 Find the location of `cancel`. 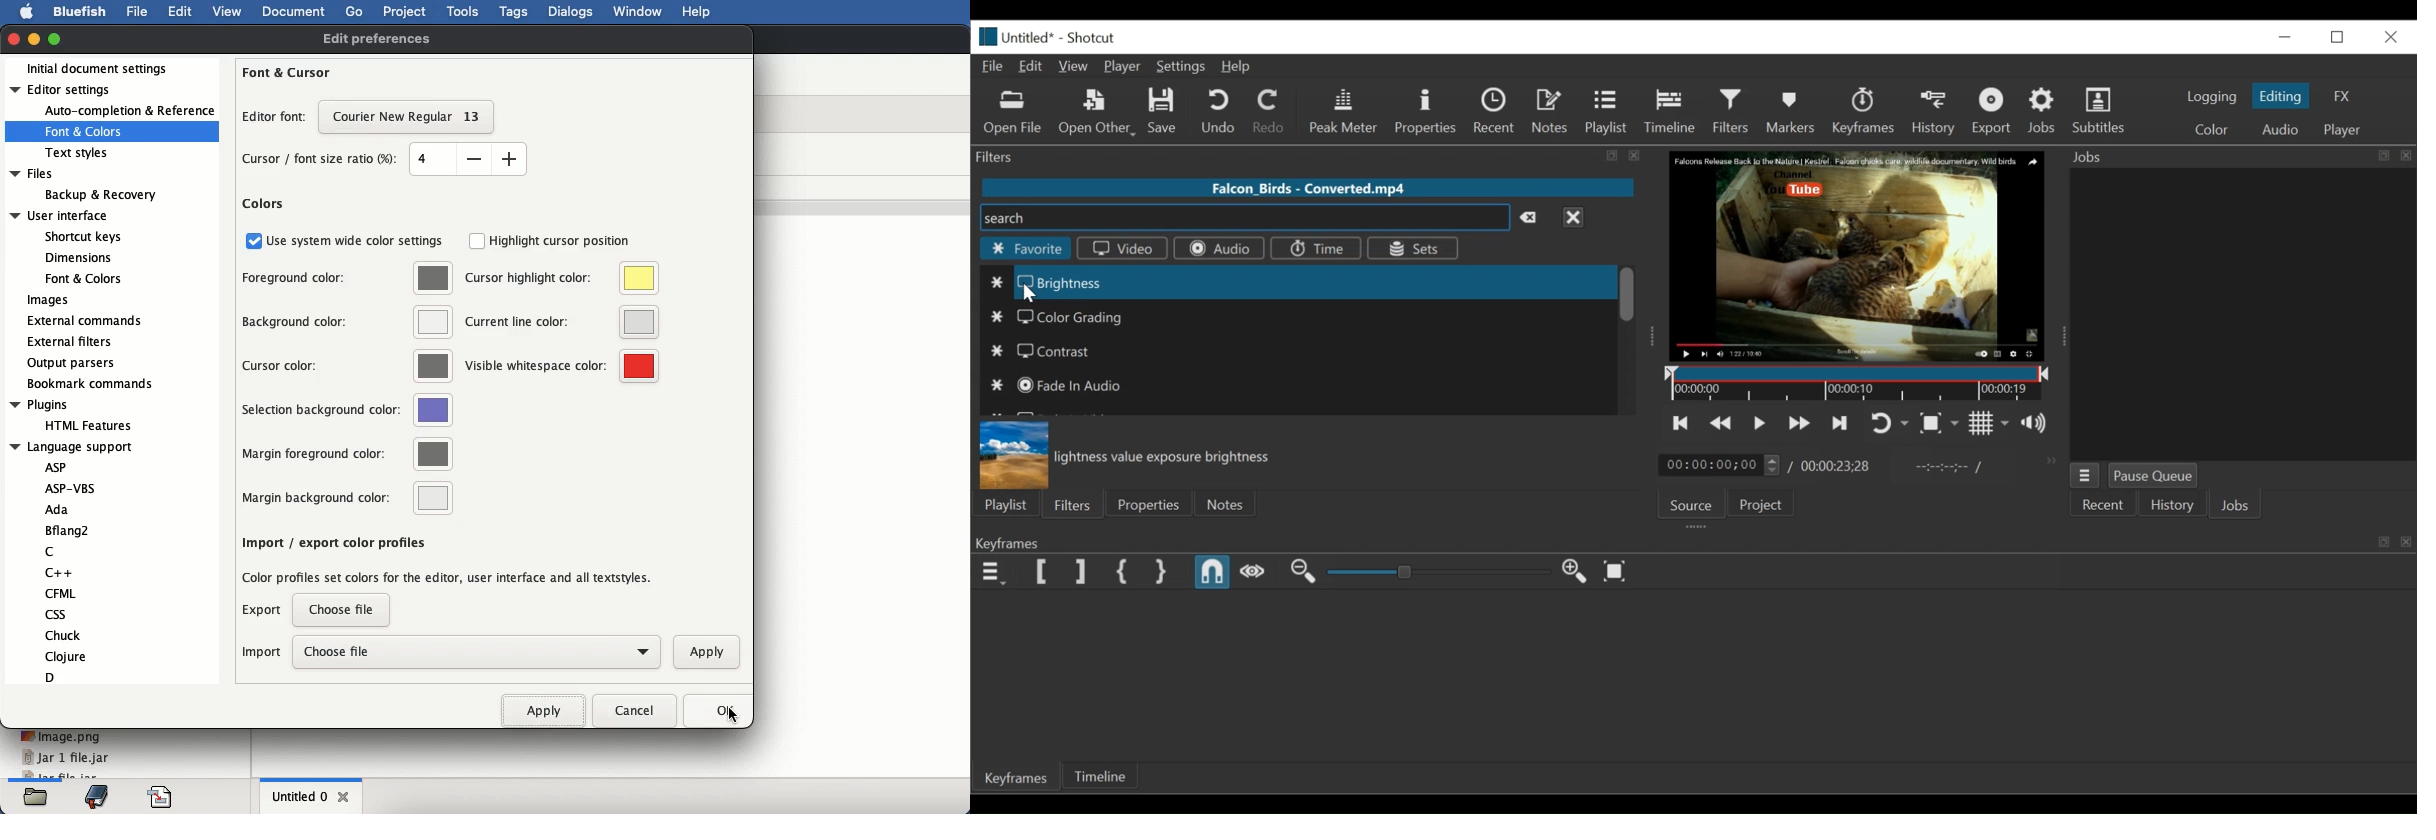

cancel is located at coordinates (632, 710).